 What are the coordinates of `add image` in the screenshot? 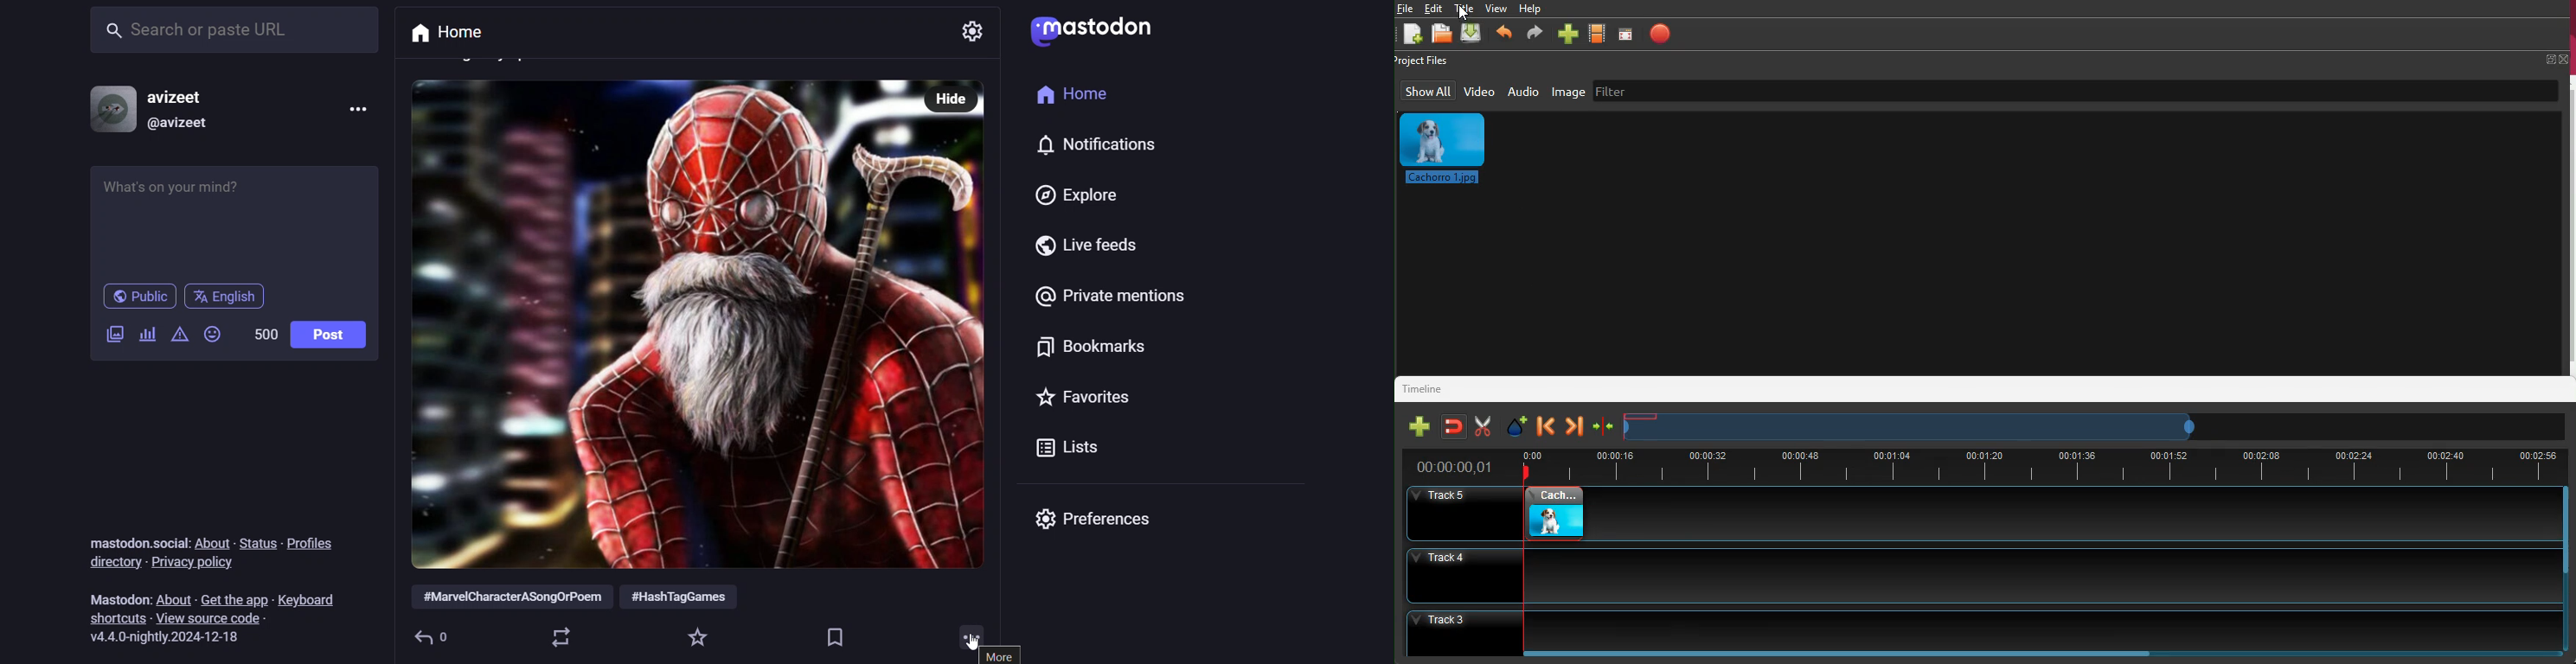 It's located at (112, 336).